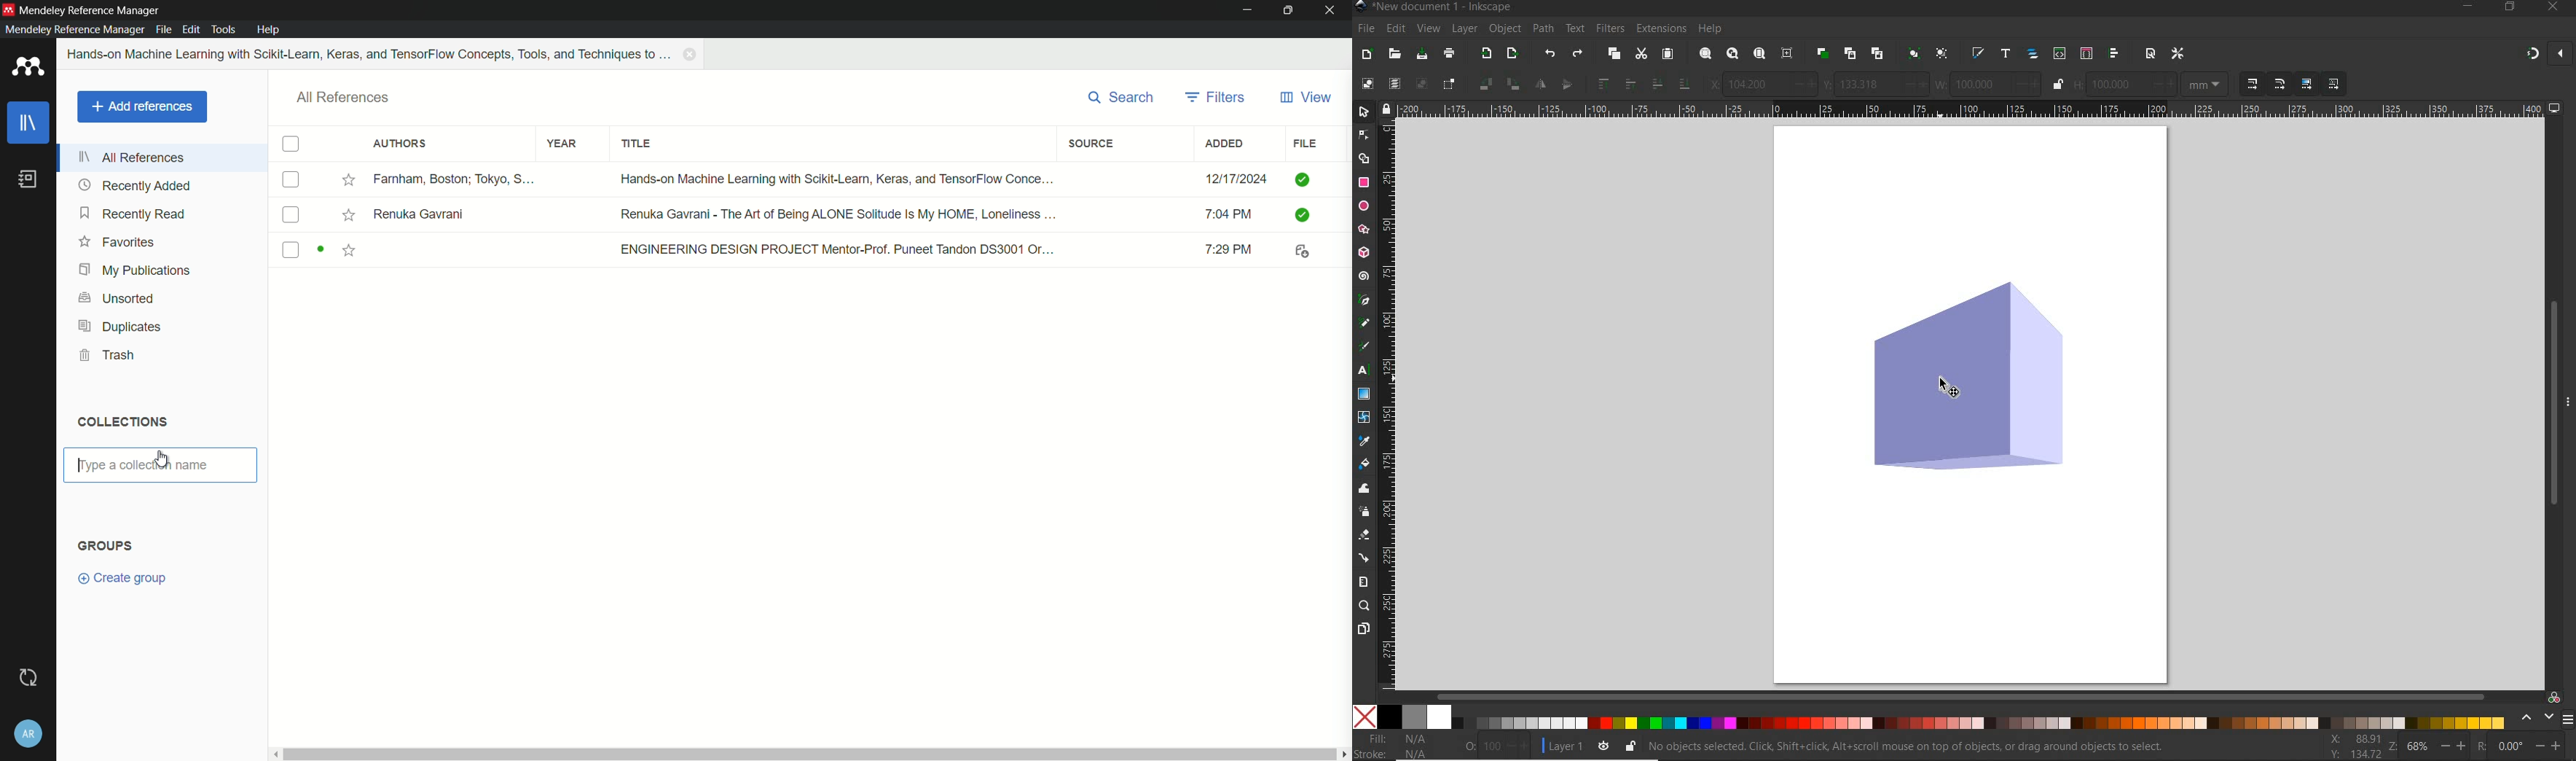 This screenshot has height=784, width=2576. I want to click on collections, so click(121, 421).